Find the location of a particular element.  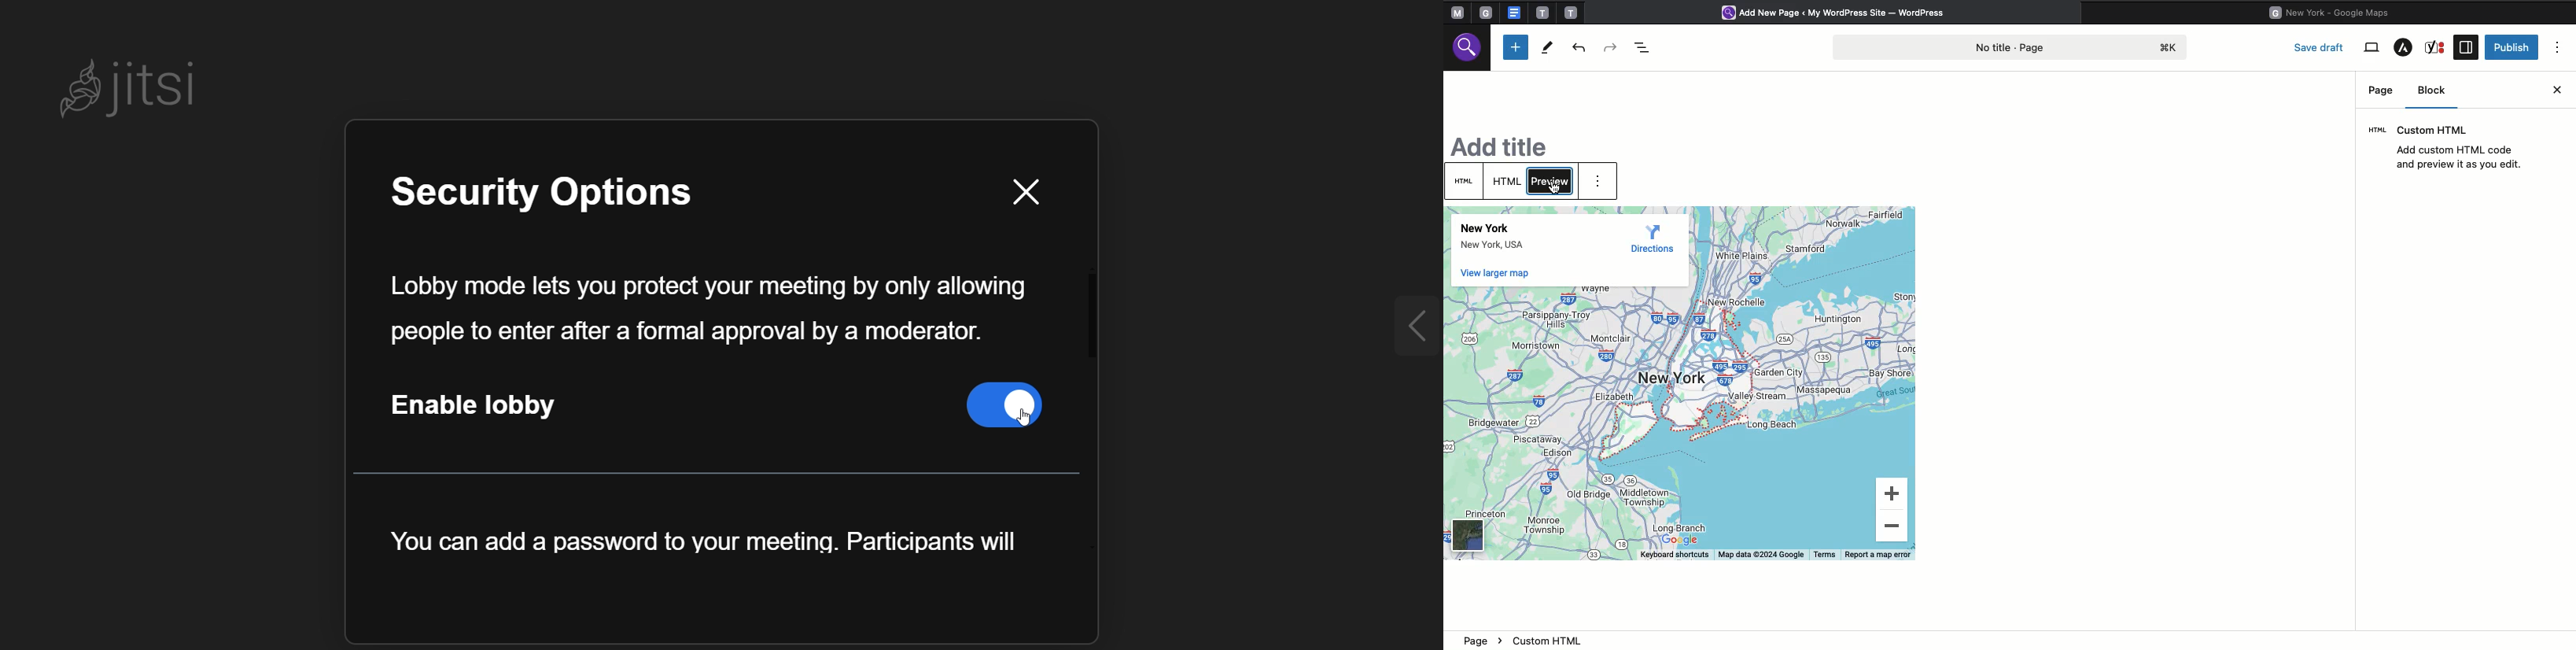

Astra is located at coordinates (2403, 49).